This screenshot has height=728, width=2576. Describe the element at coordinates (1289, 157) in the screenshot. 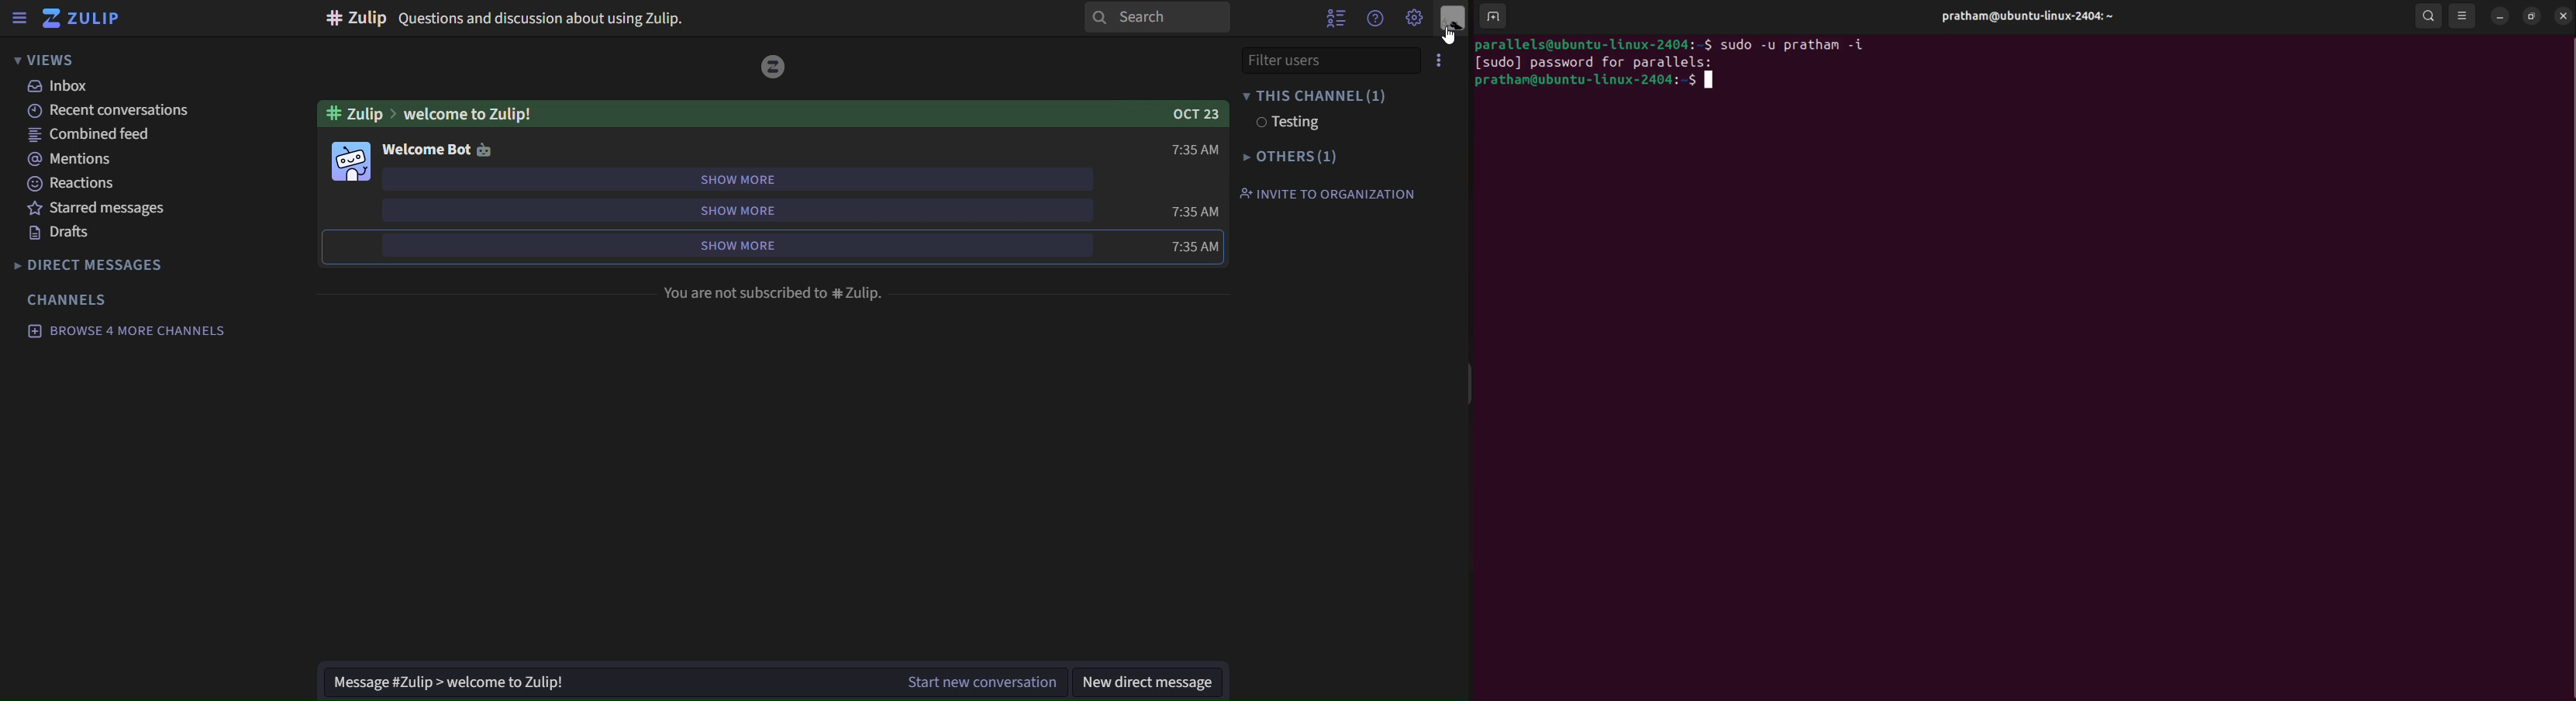

I see `others` at that location.